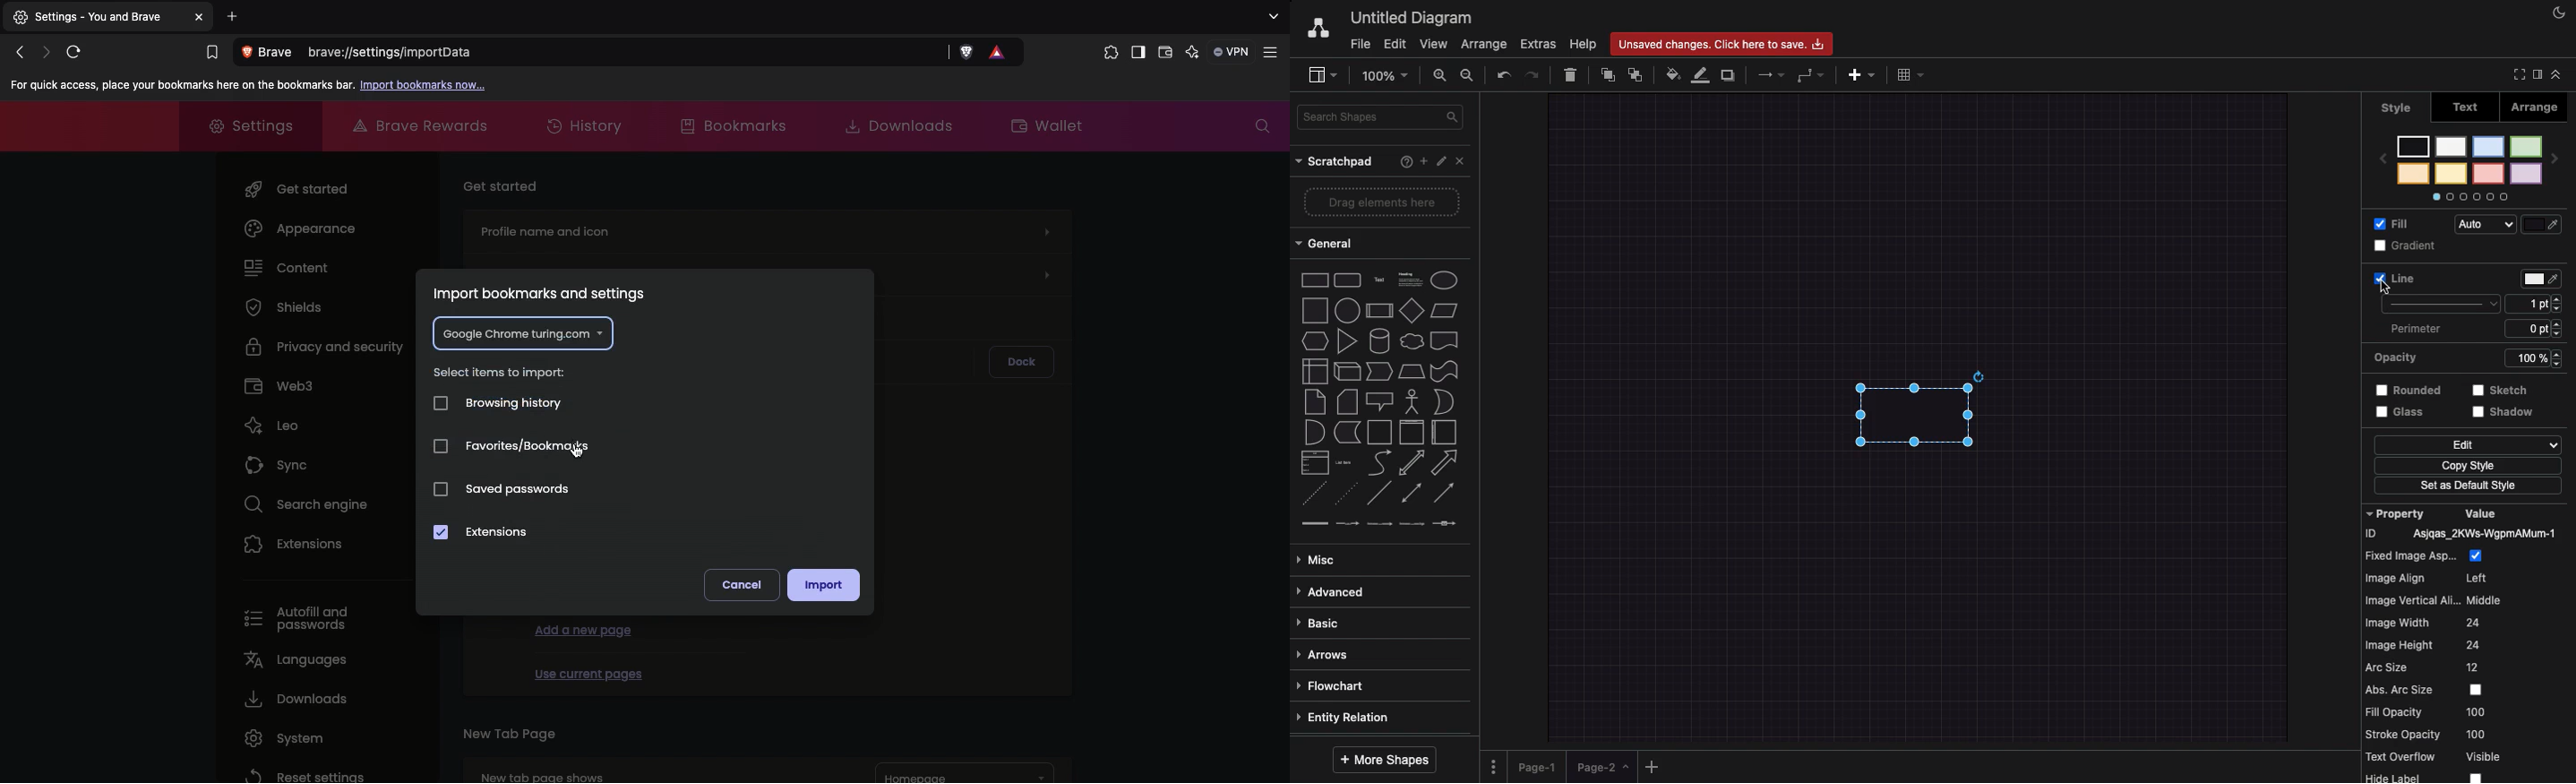 The image size is (2576, 784). Describe the element at coordinates (1448, 462) in the screenshot. I see `arrow` at that location.